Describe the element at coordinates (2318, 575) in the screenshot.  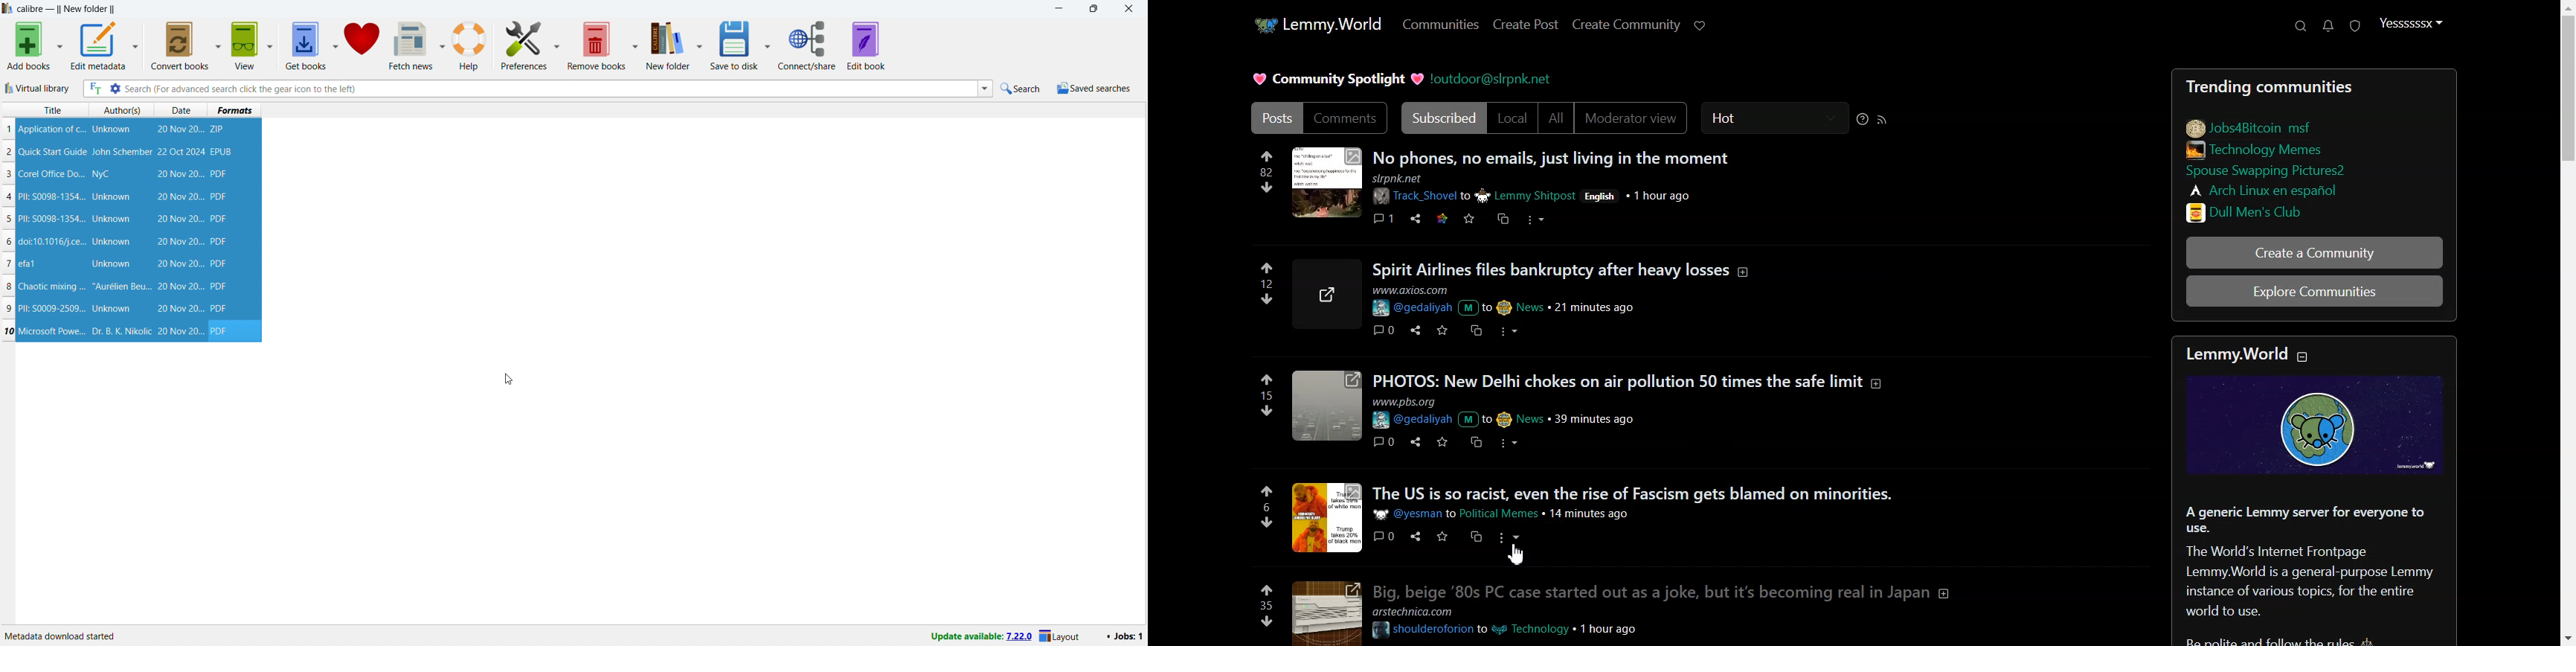
I see `Text` at that location.